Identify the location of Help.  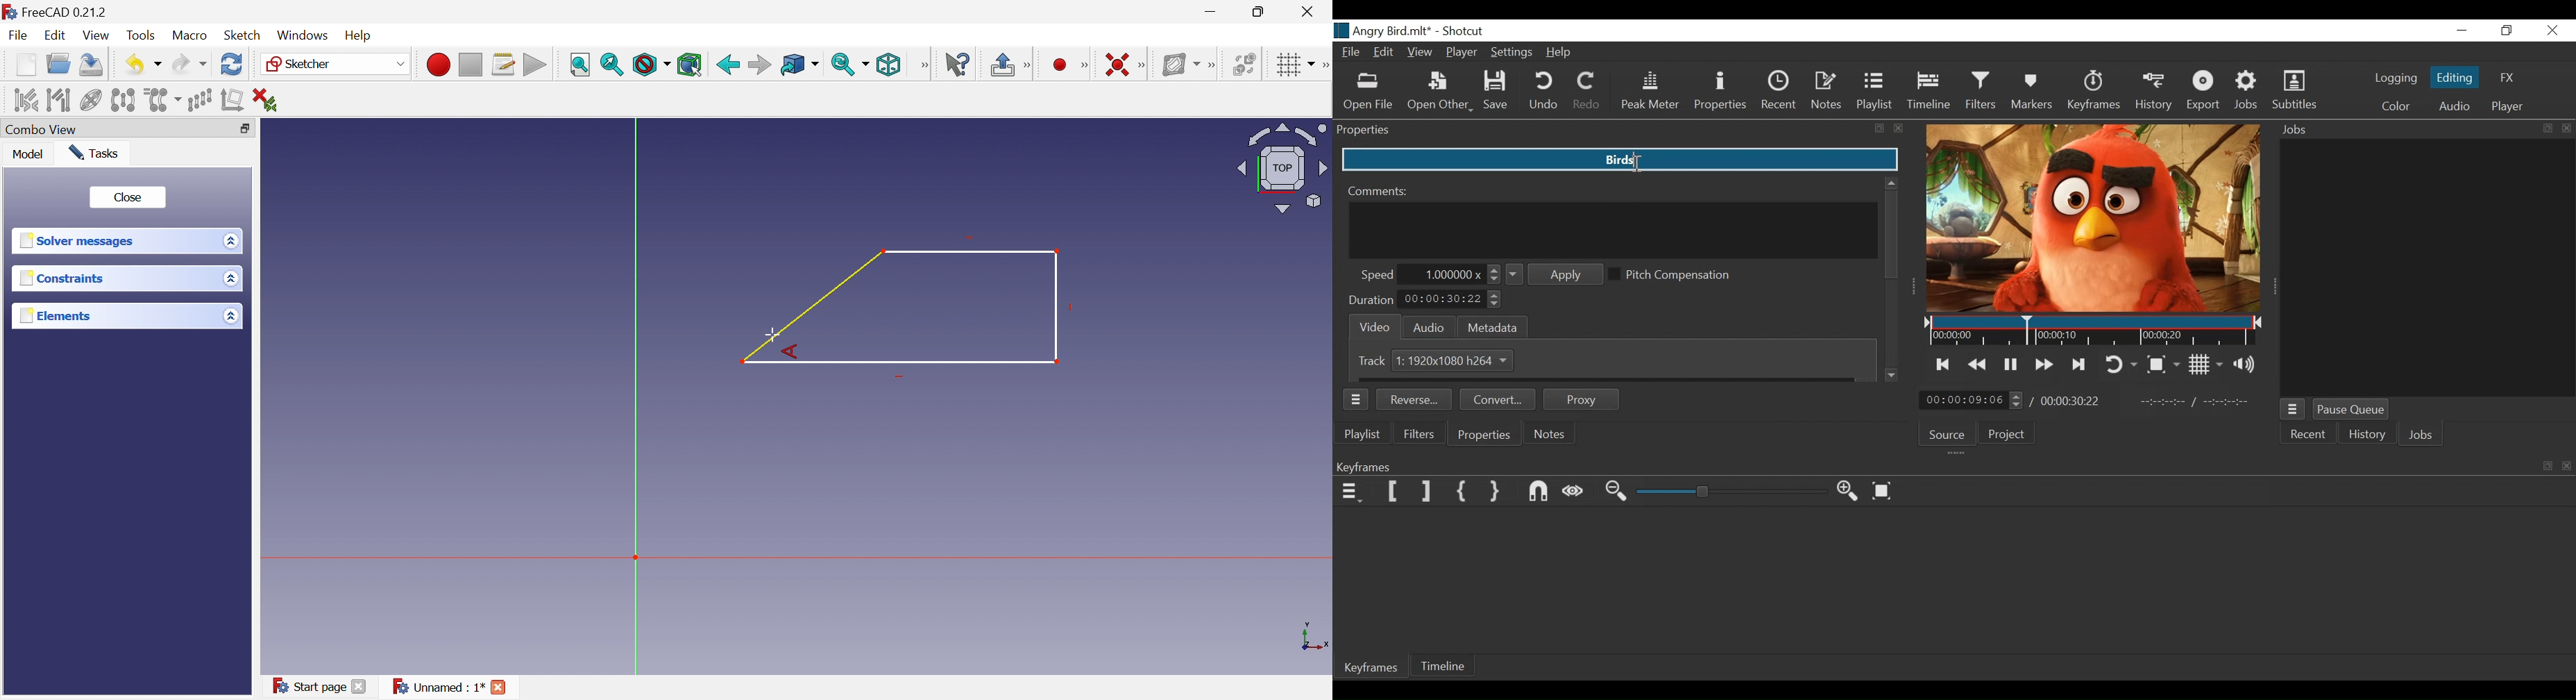
(364, 34).